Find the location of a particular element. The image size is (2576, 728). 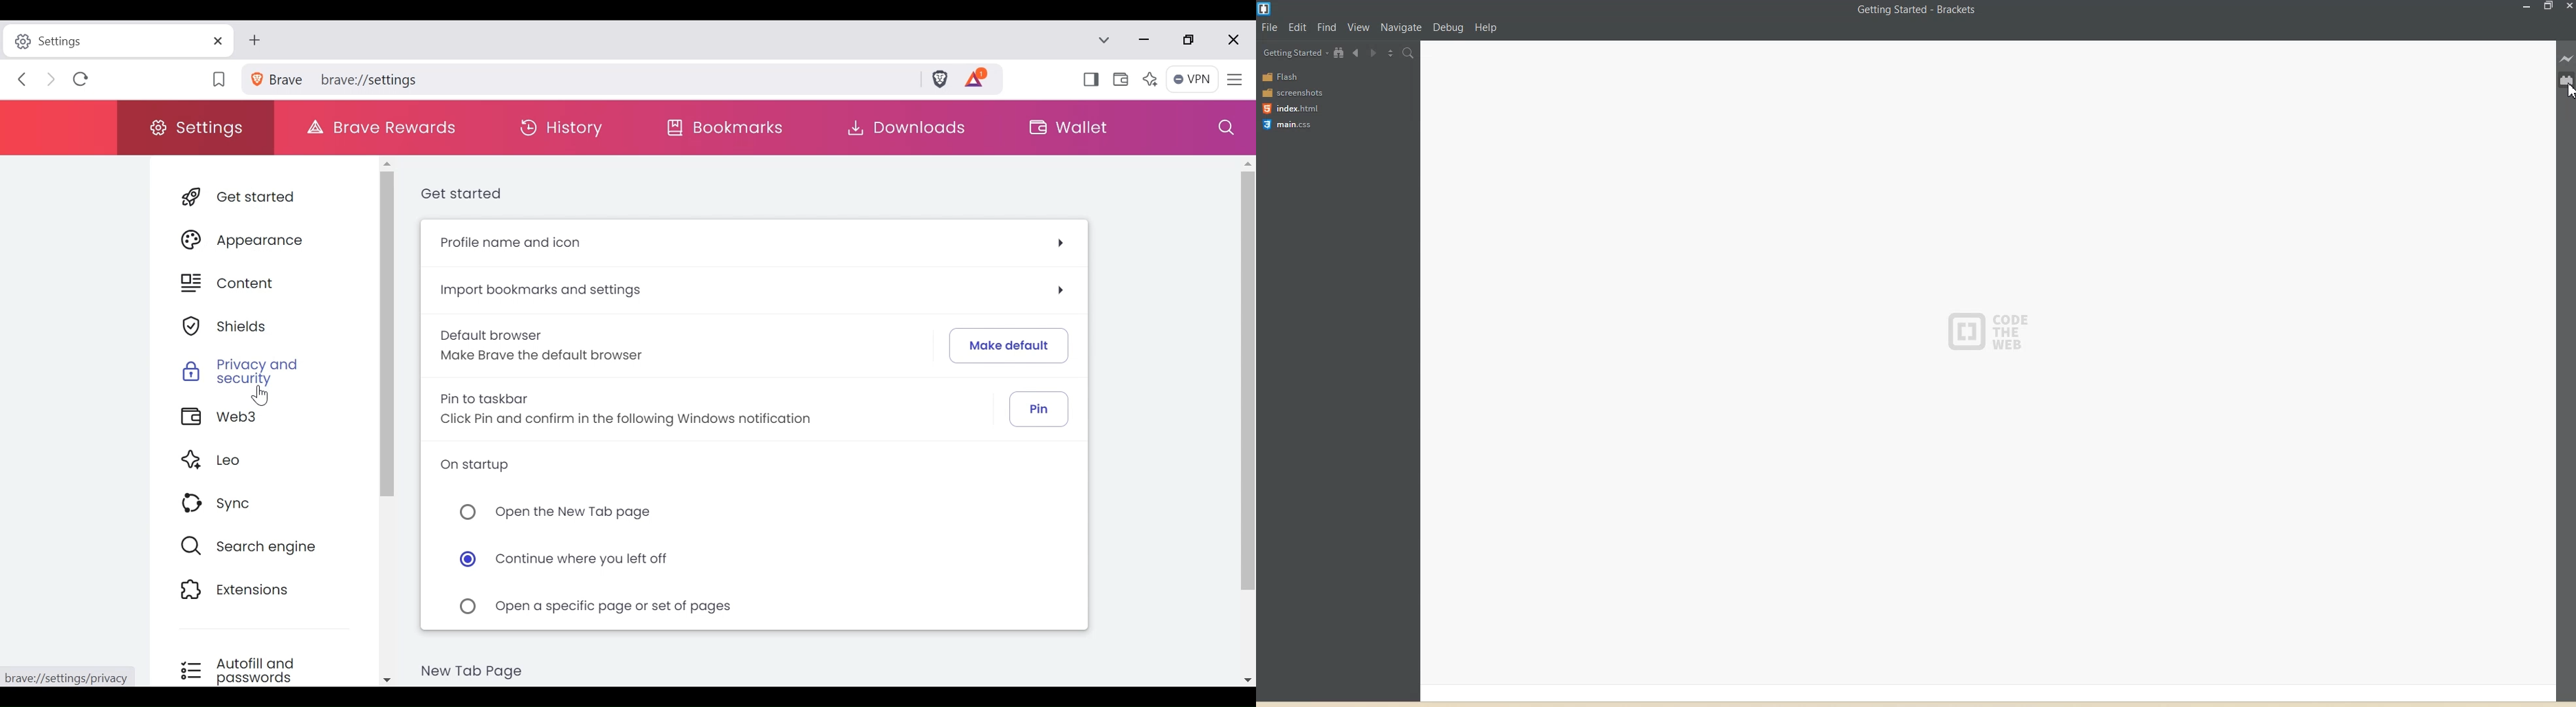

View is located at coordinates (1359, 27).